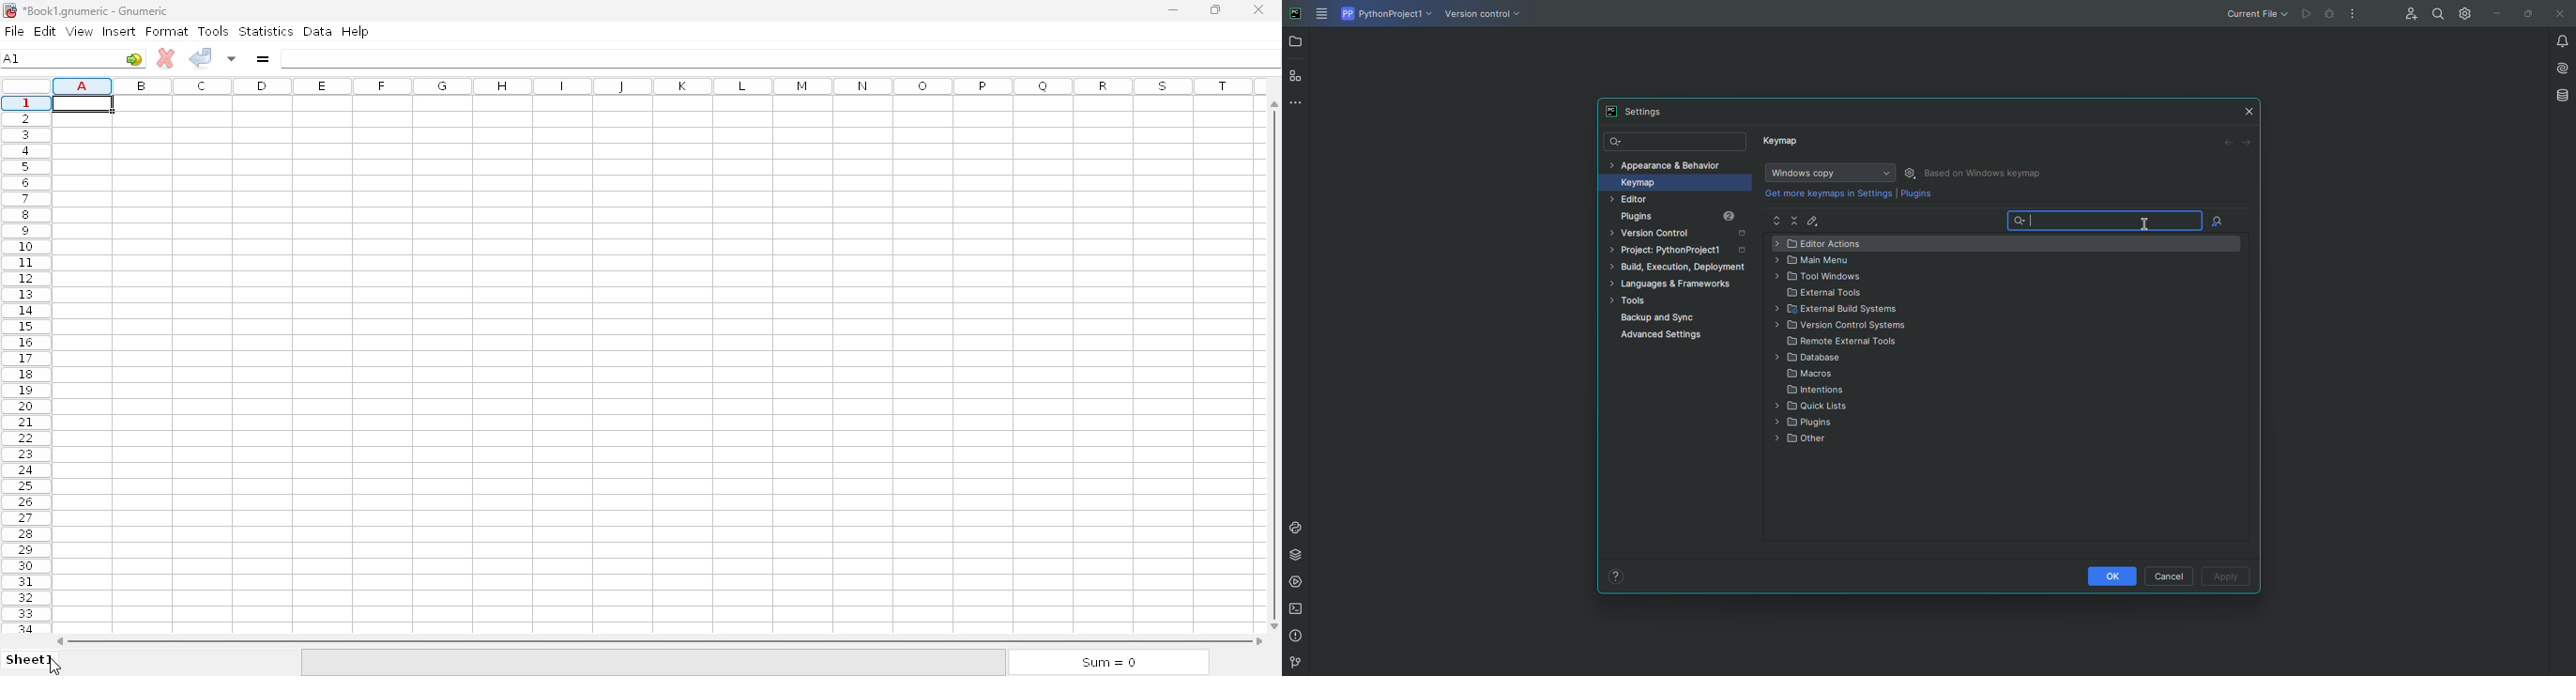  I want to click on cell name A1, so click(13, 58).